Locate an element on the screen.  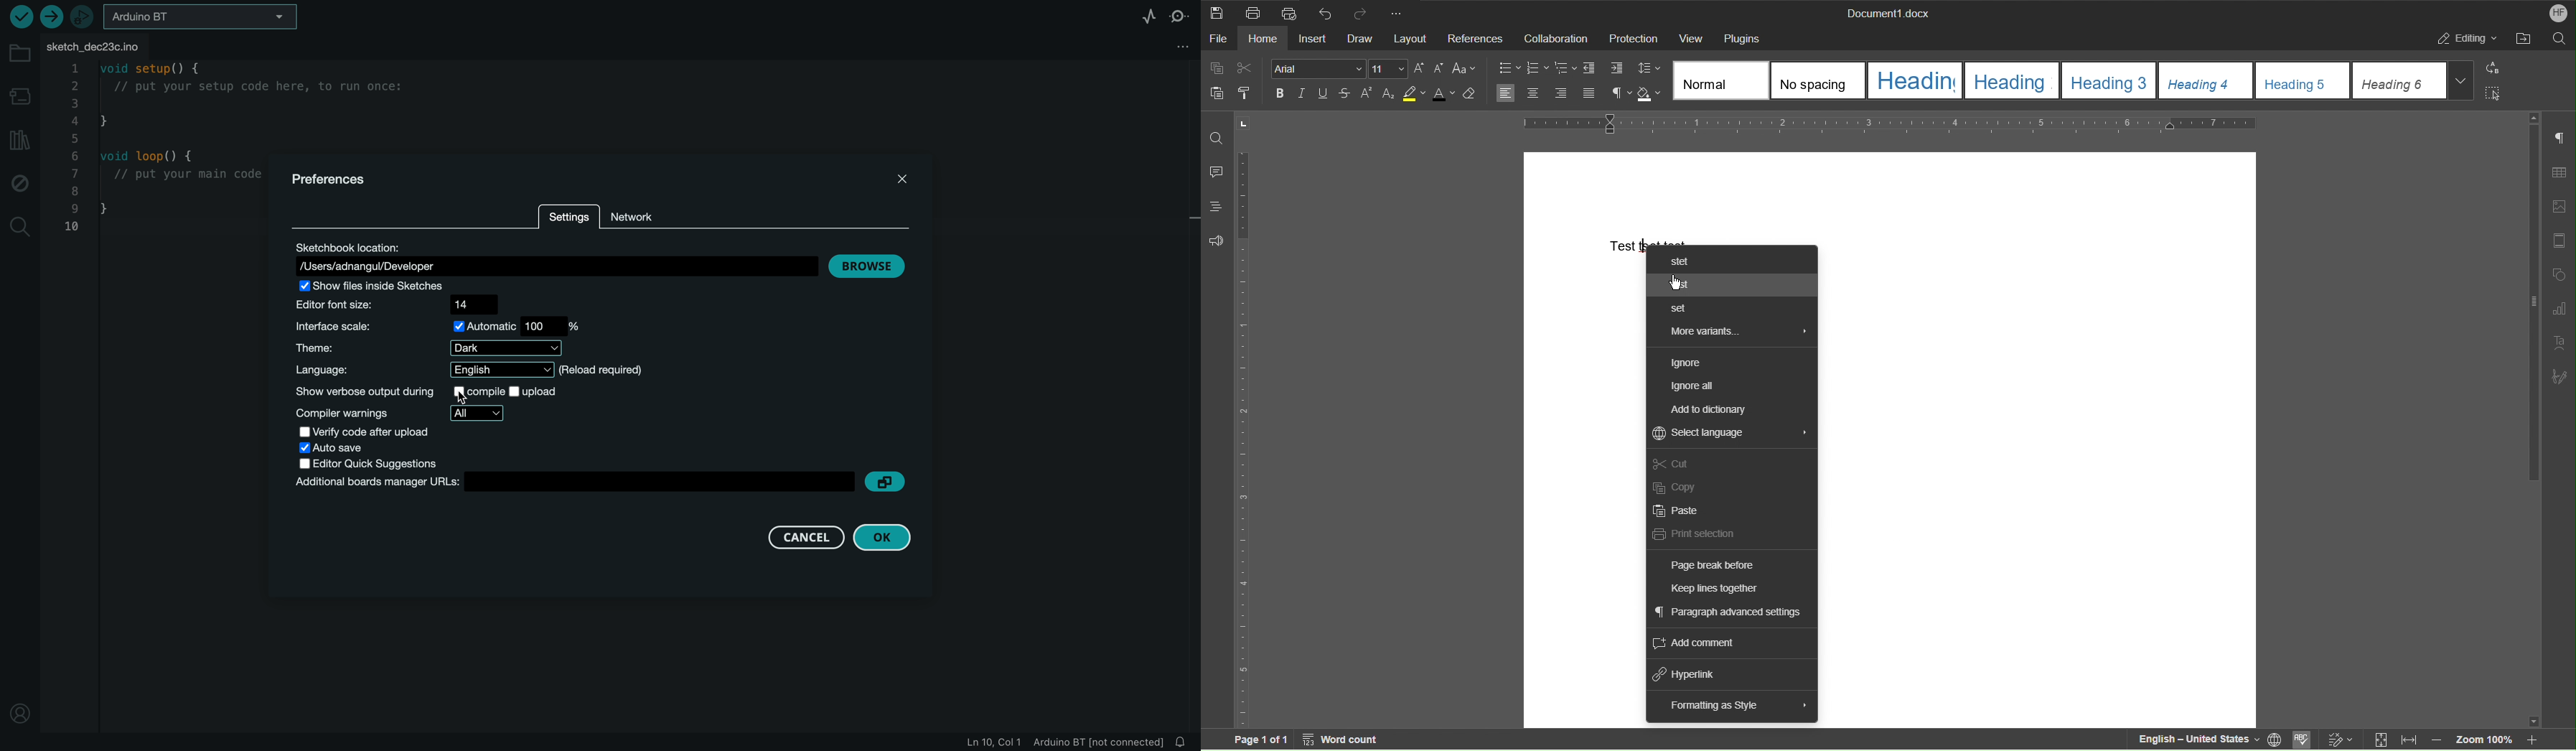
Cursor is located at coordinates (1678, 285).